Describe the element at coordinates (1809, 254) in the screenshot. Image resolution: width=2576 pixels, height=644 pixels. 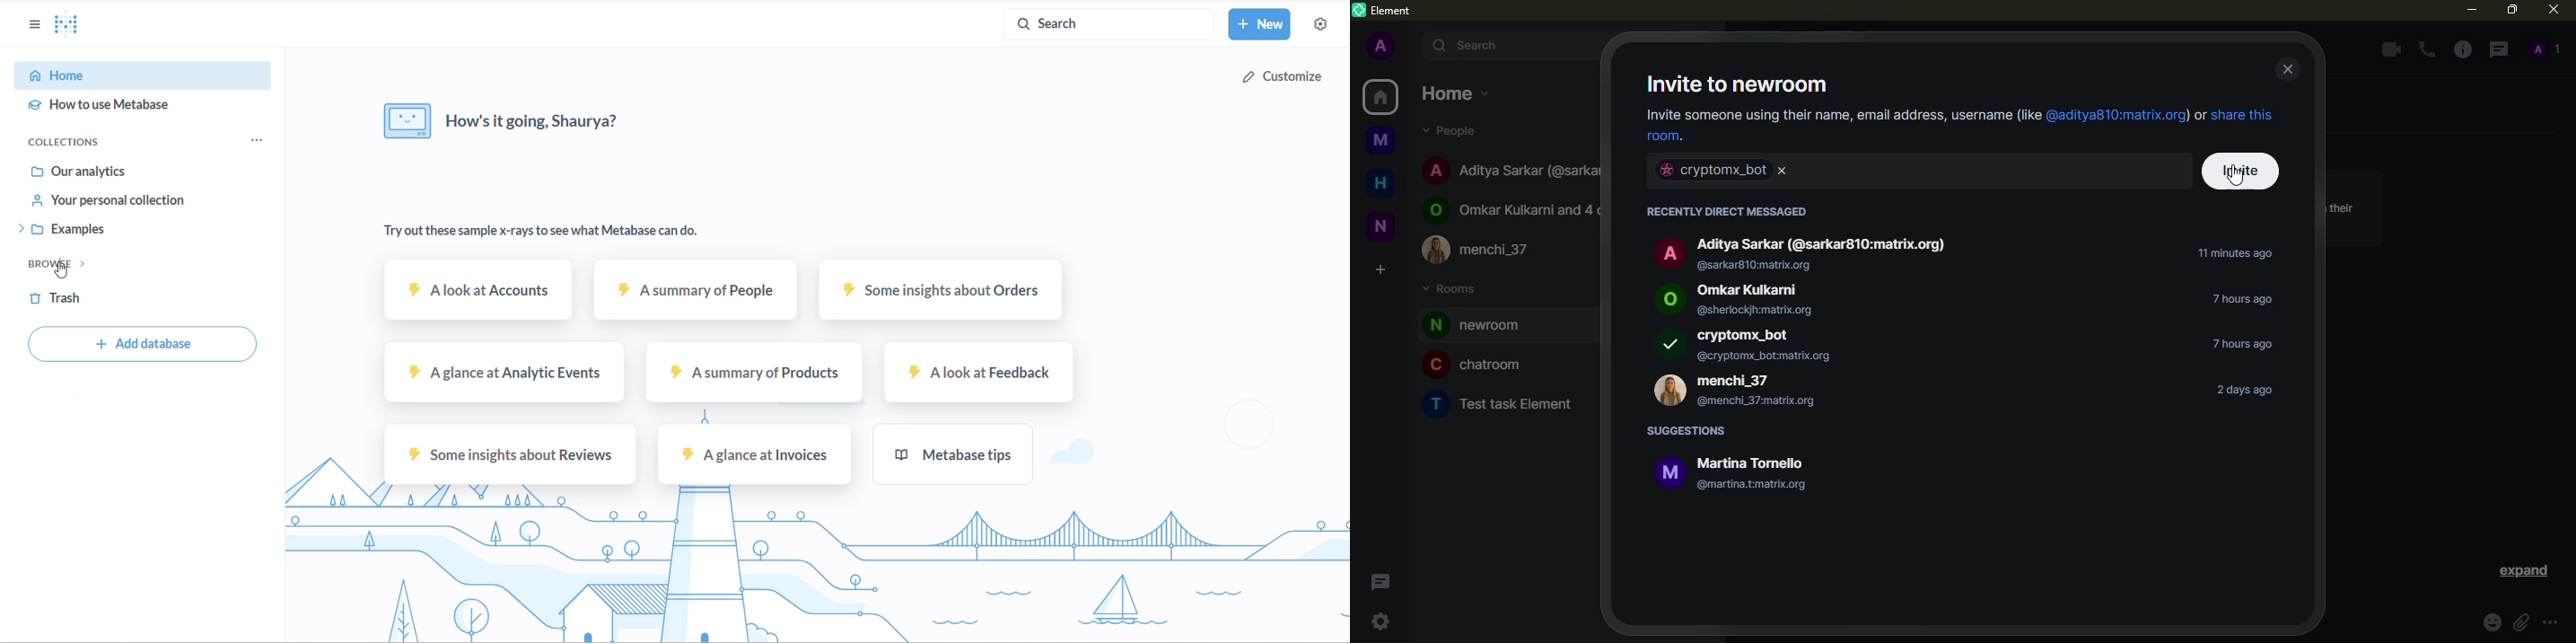
I see `Aditya Sarkar (@sarkar810:matrix.org)
@sarkar810:matrix.org` at that location.